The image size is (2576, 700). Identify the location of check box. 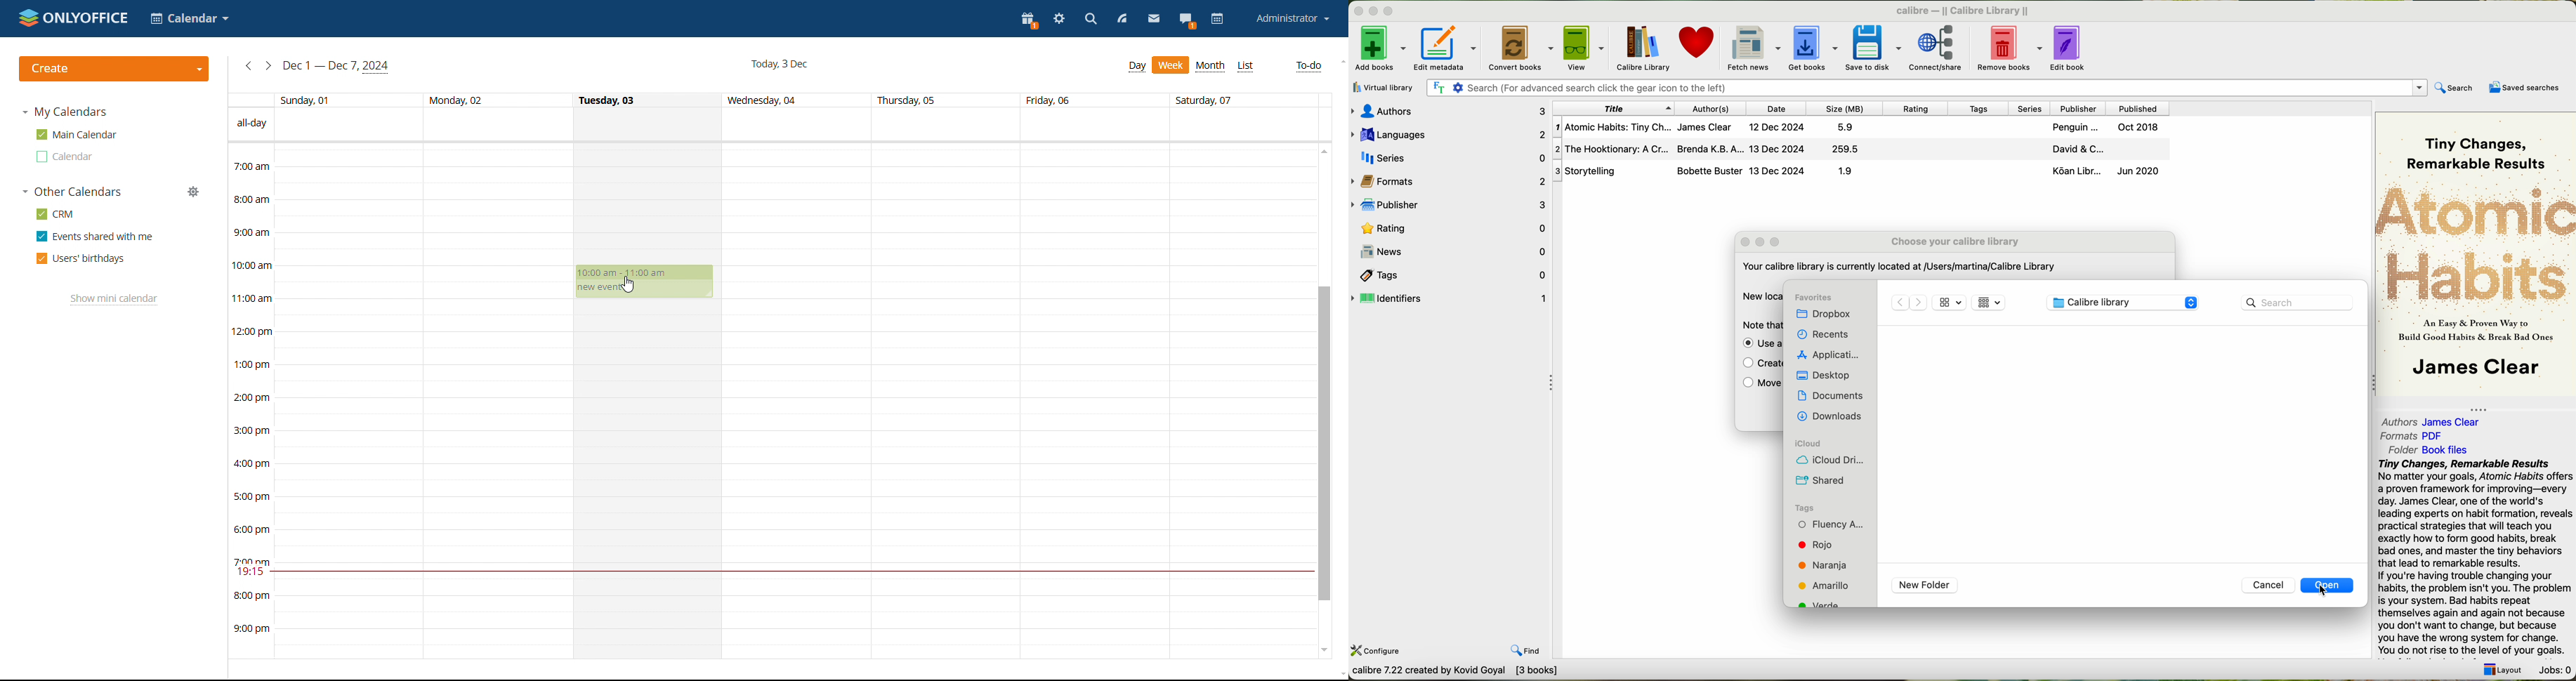
(1745, 344).